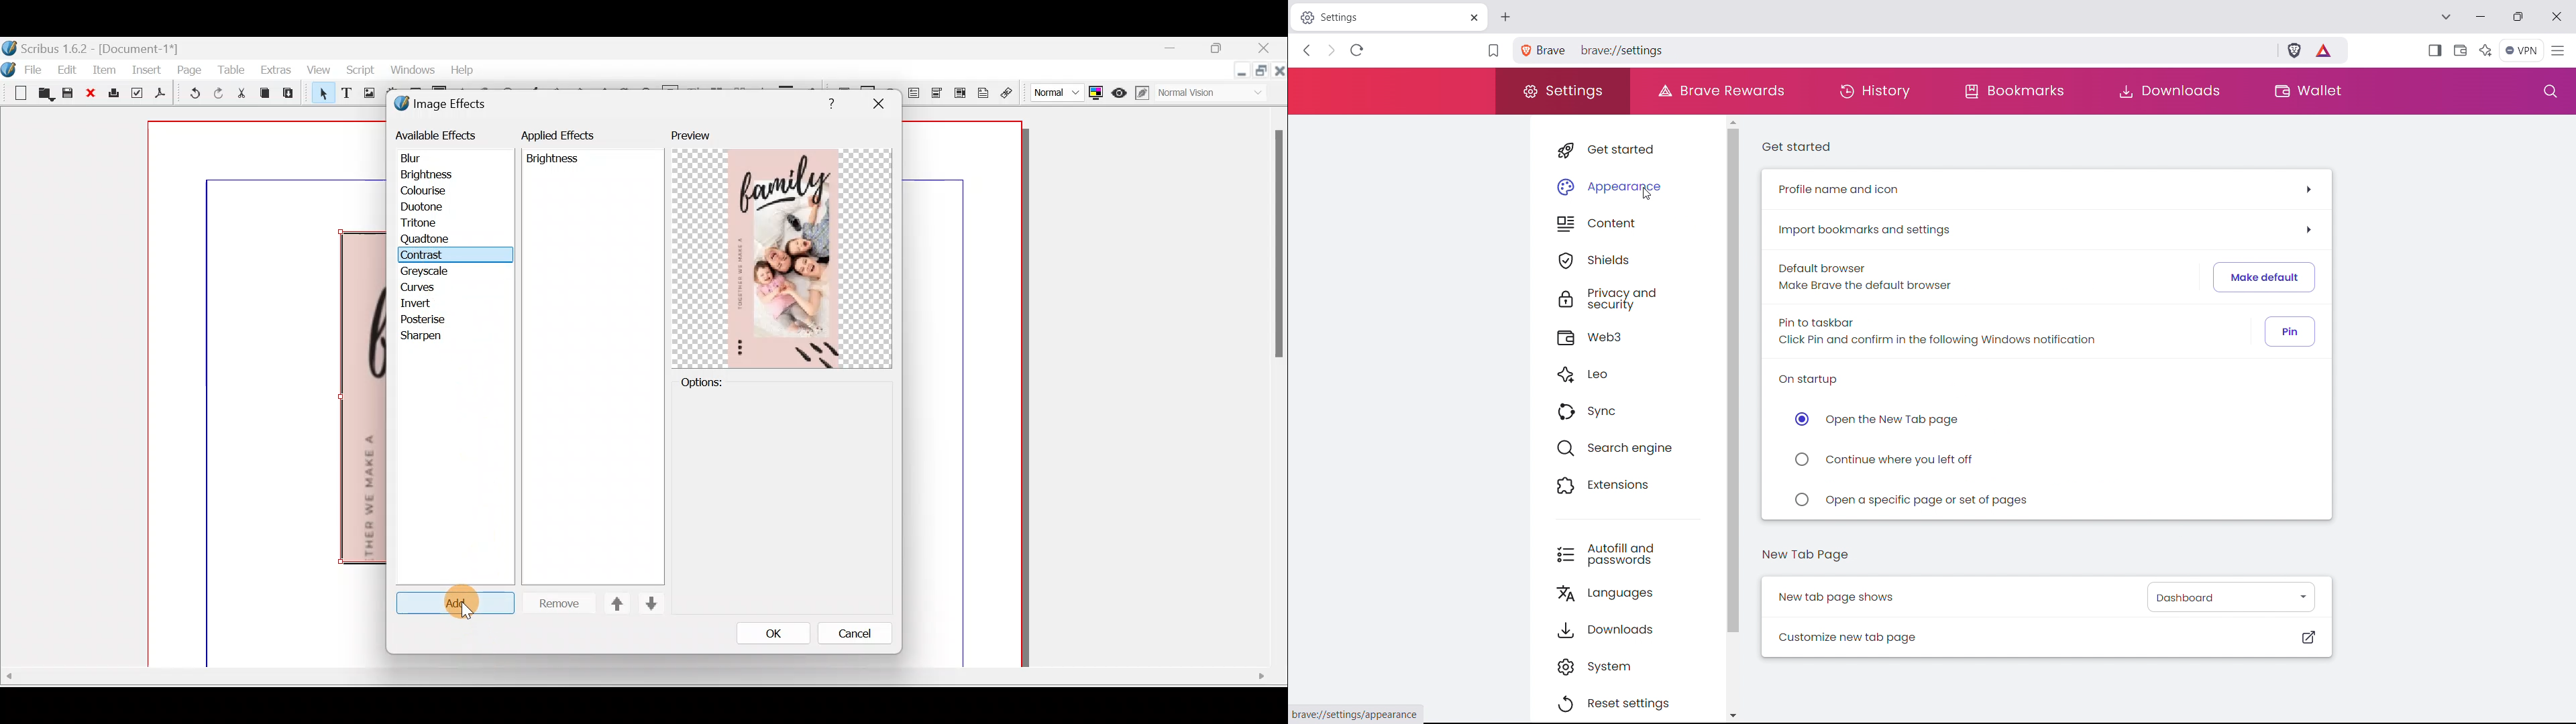  I want to click on Close, so click(1280, 73).